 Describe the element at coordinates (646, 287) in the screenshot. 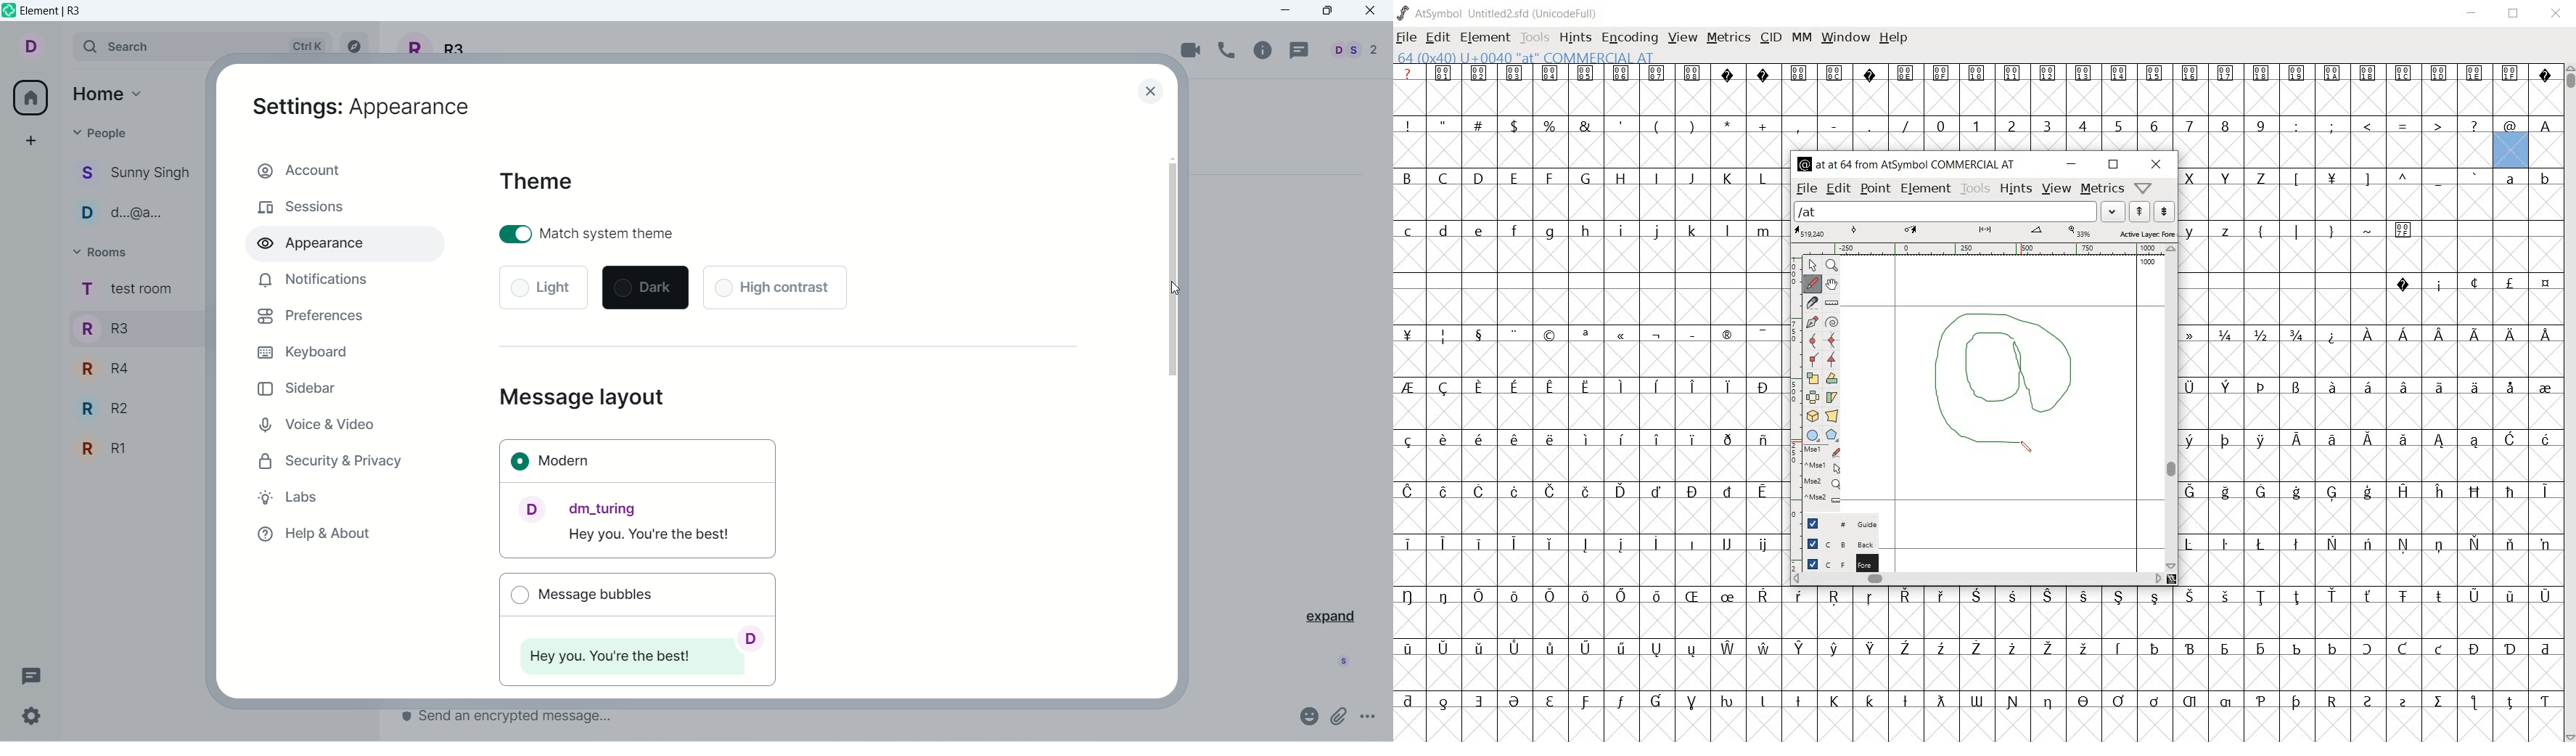

I see `dark` at that location.